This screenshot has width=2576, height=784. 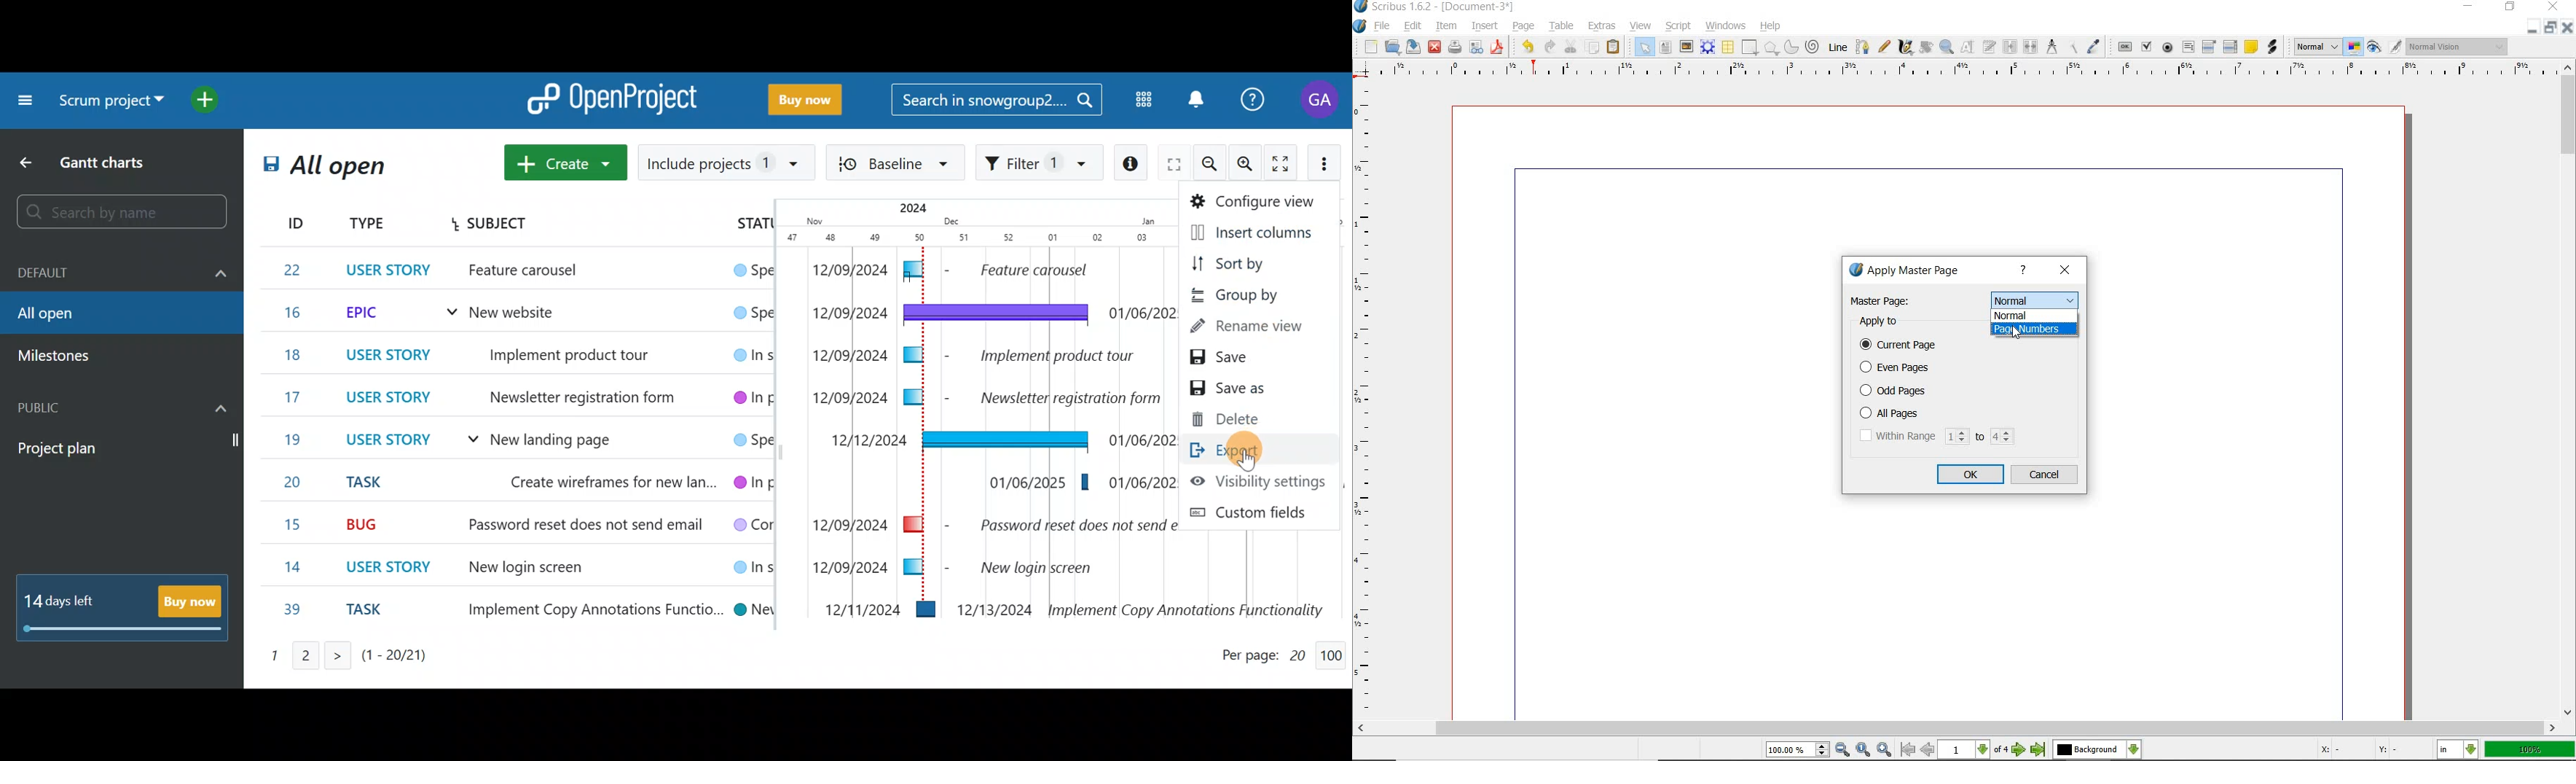 What do you see at coordinates (392, 268) in the screenshot?
I see `USER STORY` at bounding box center [392, 268].